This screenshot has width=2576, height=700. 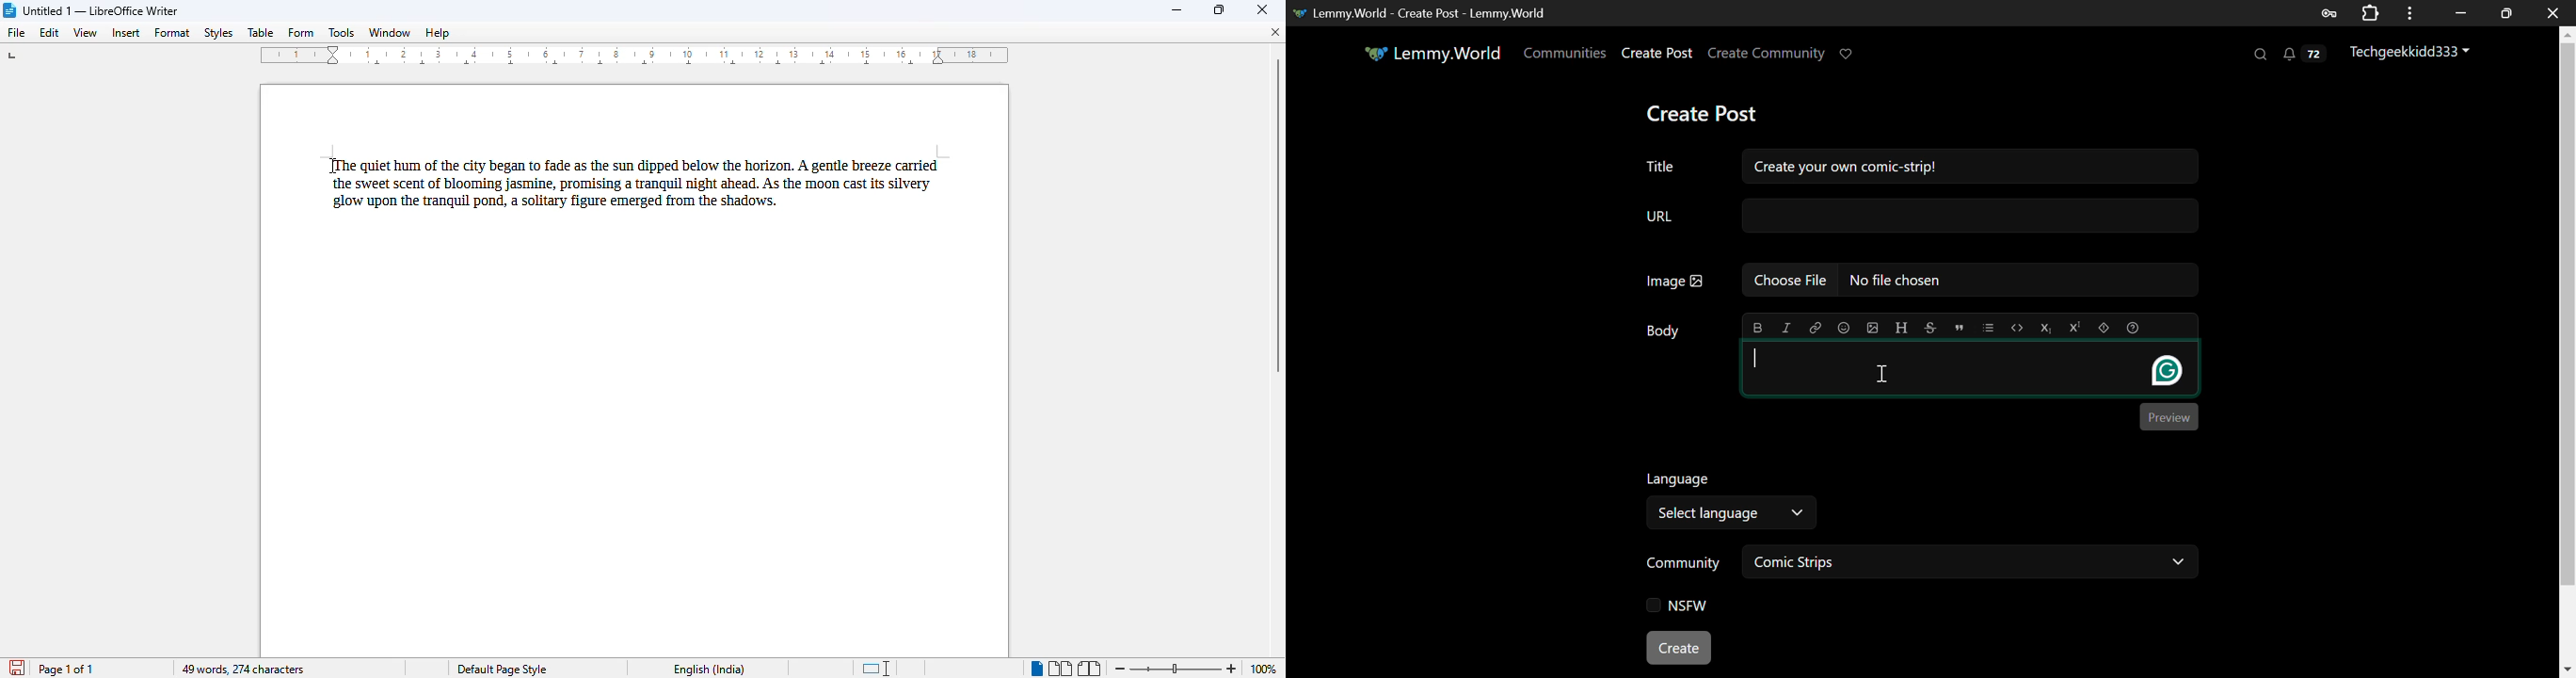 I want to click on List, so click(x=1988, y=326).